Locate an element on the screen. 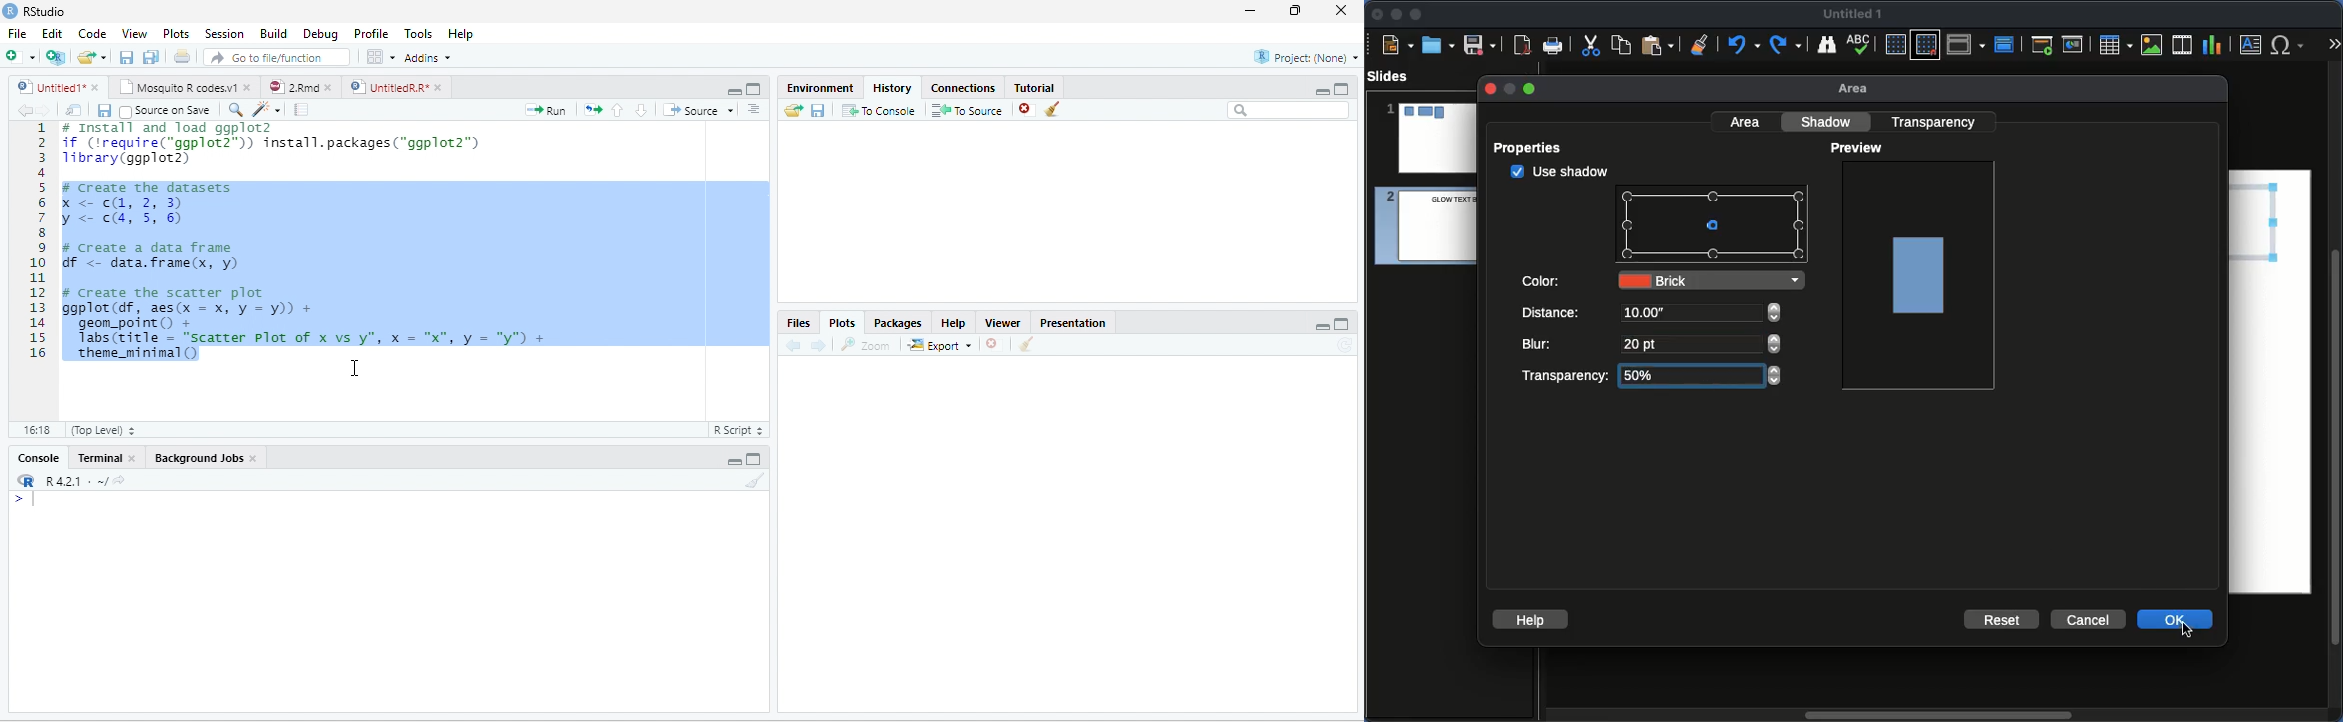  New file is located at coordinates (21, 56).